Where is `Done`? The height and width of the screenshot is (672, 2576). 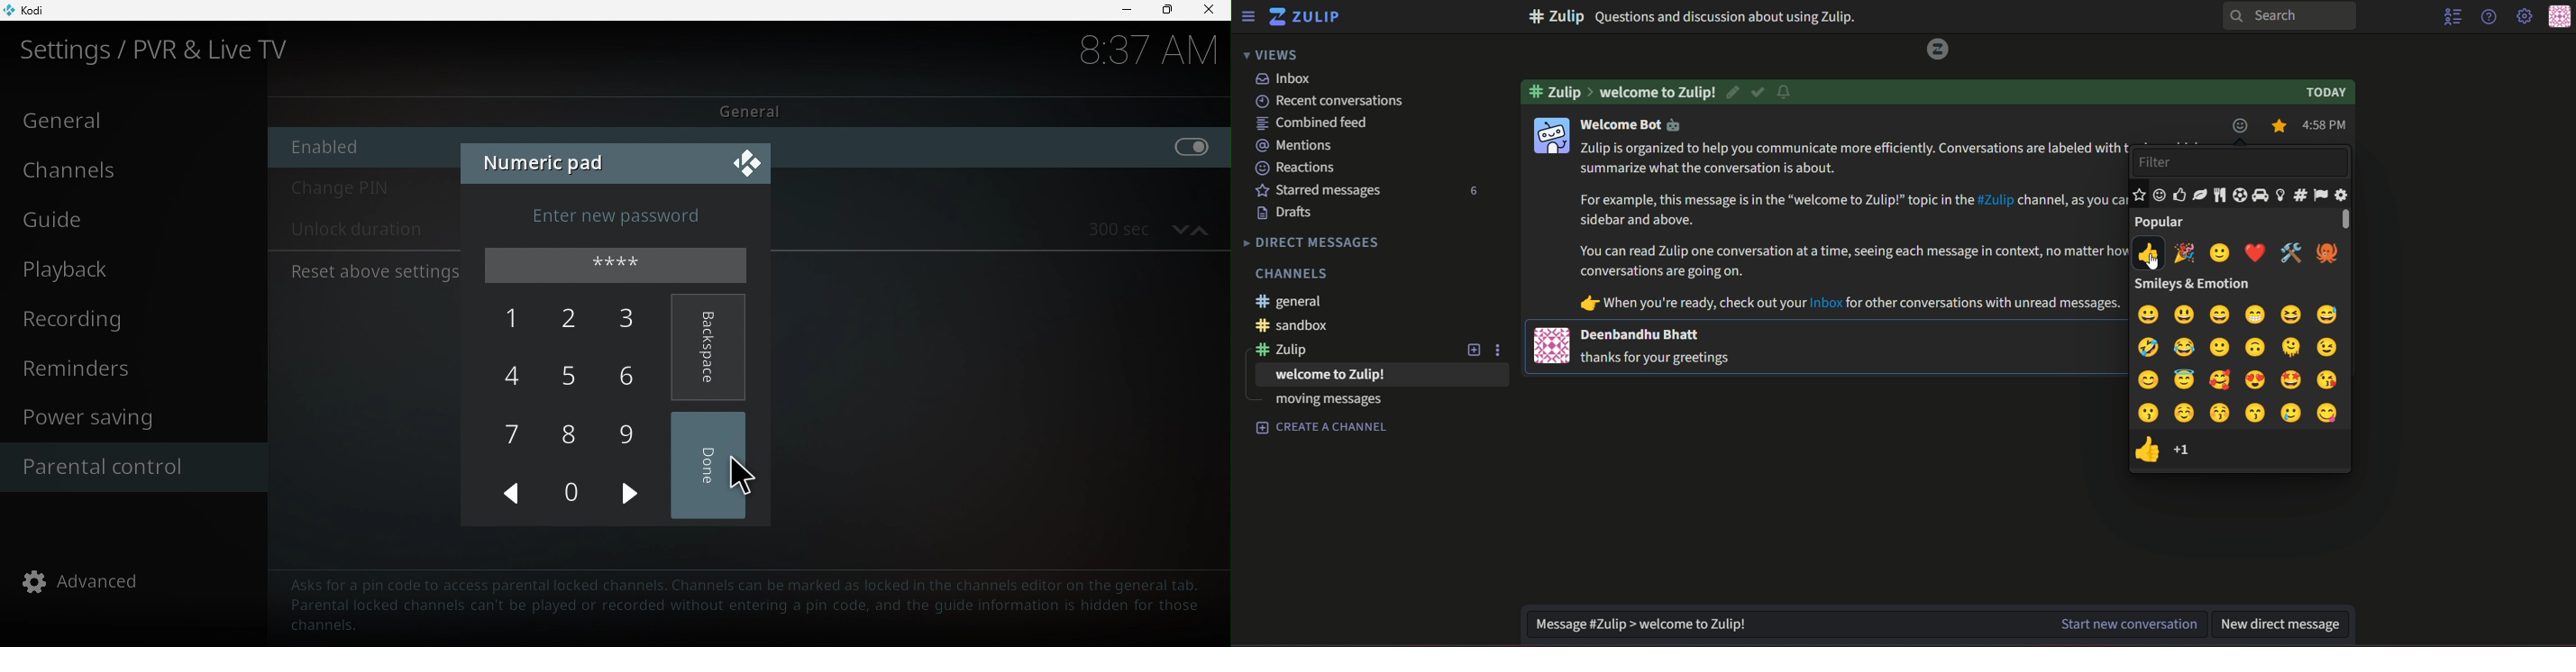 Done is located at coordinates (715, 466).